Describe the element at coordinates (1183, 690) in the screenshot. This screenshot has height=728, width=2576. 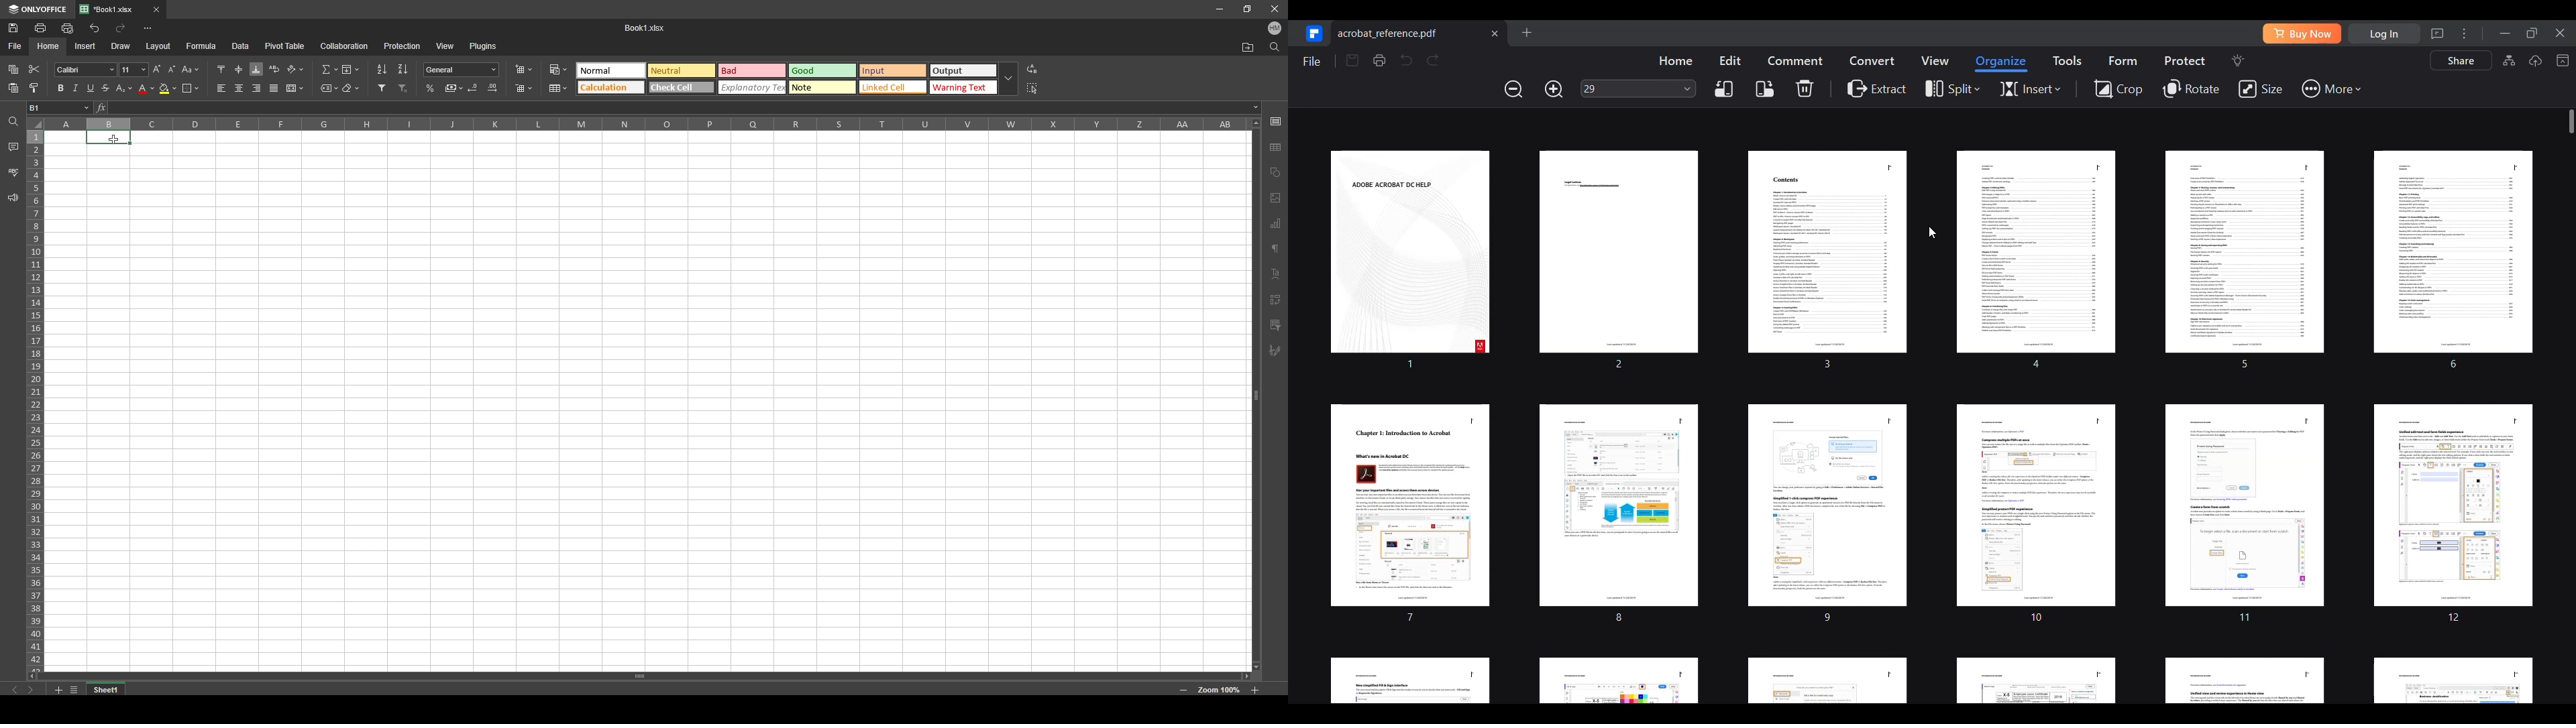
I see `zoom out` at that location.